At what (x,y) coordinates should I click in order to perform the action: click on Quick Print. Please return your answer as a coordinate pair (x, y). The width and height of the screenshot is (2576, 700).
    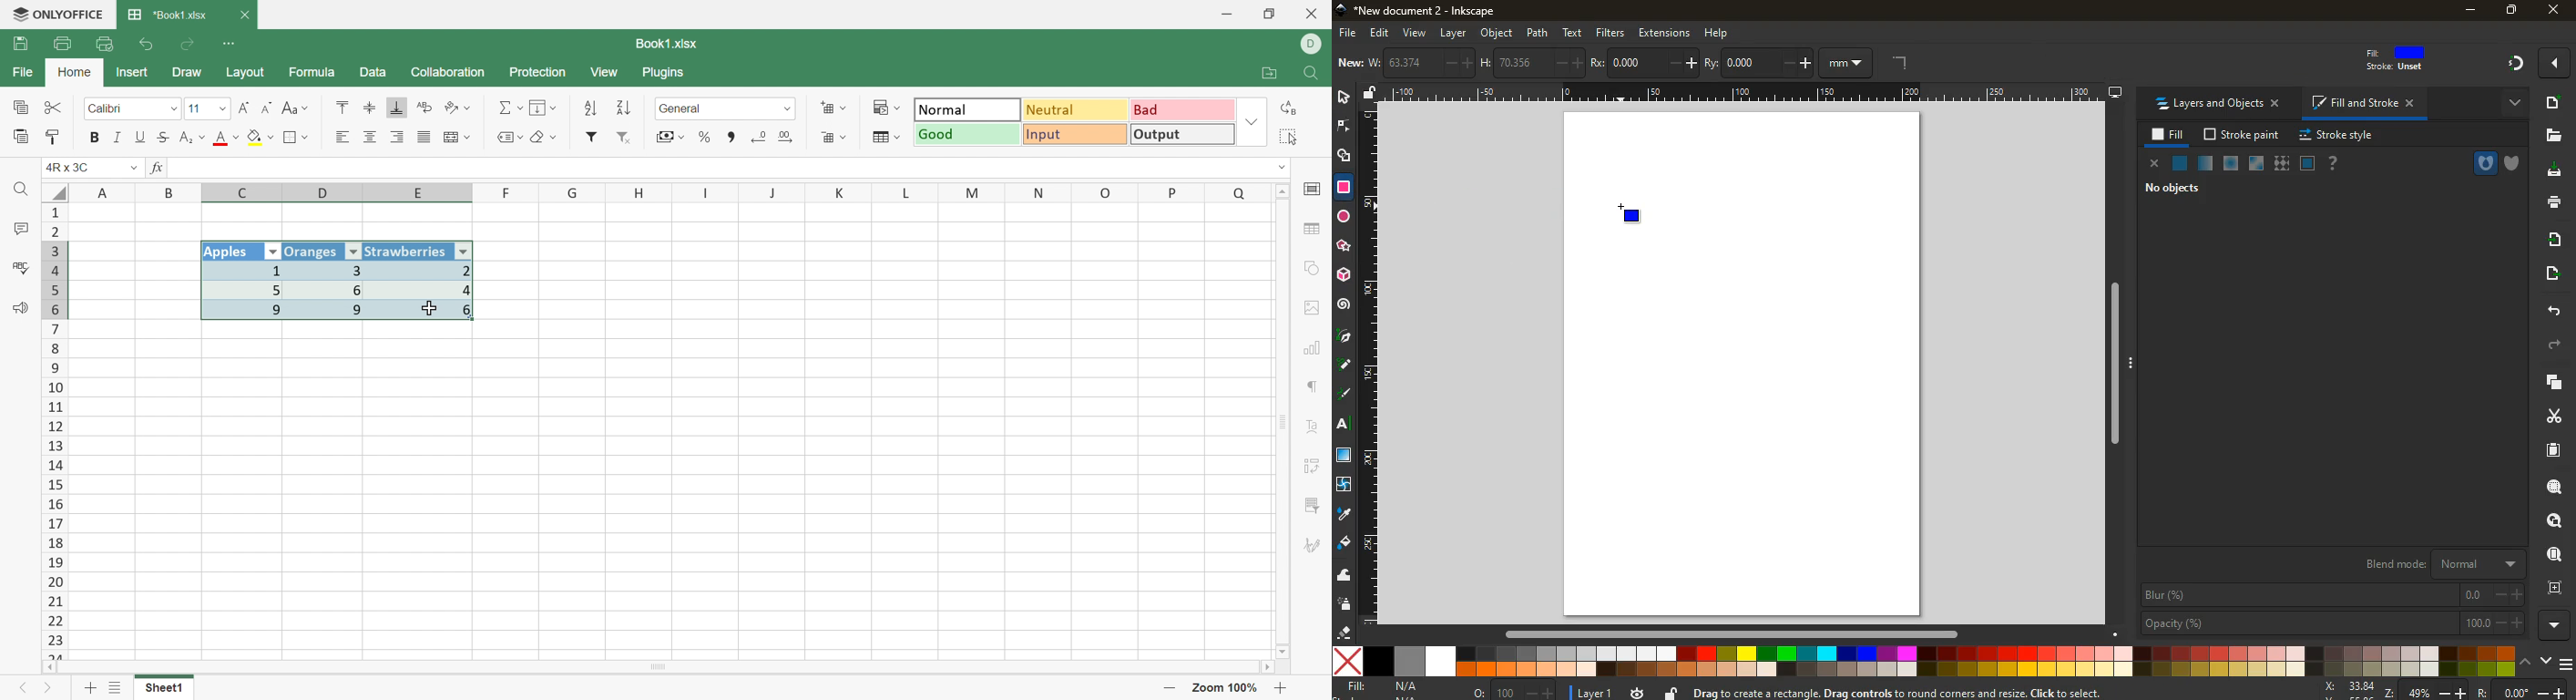
    Looking at the image, I should click on (105, 44).